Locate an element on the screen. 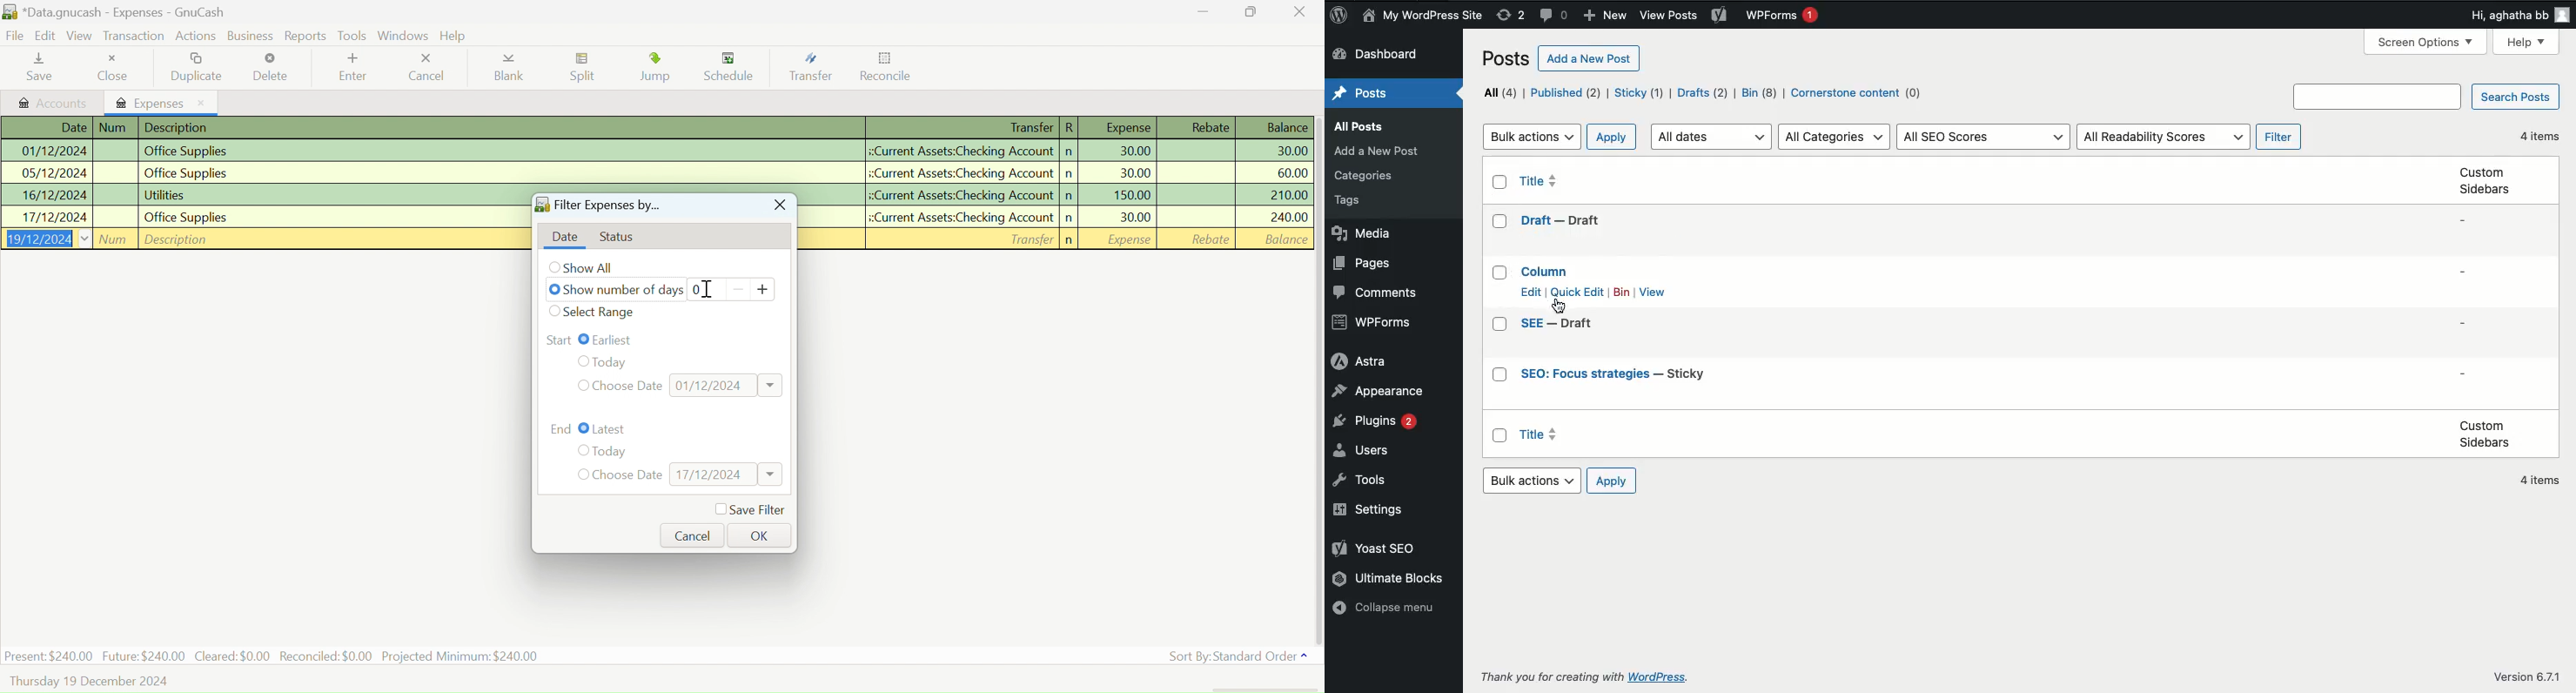  Bin is located at coordinates (1621, 293).